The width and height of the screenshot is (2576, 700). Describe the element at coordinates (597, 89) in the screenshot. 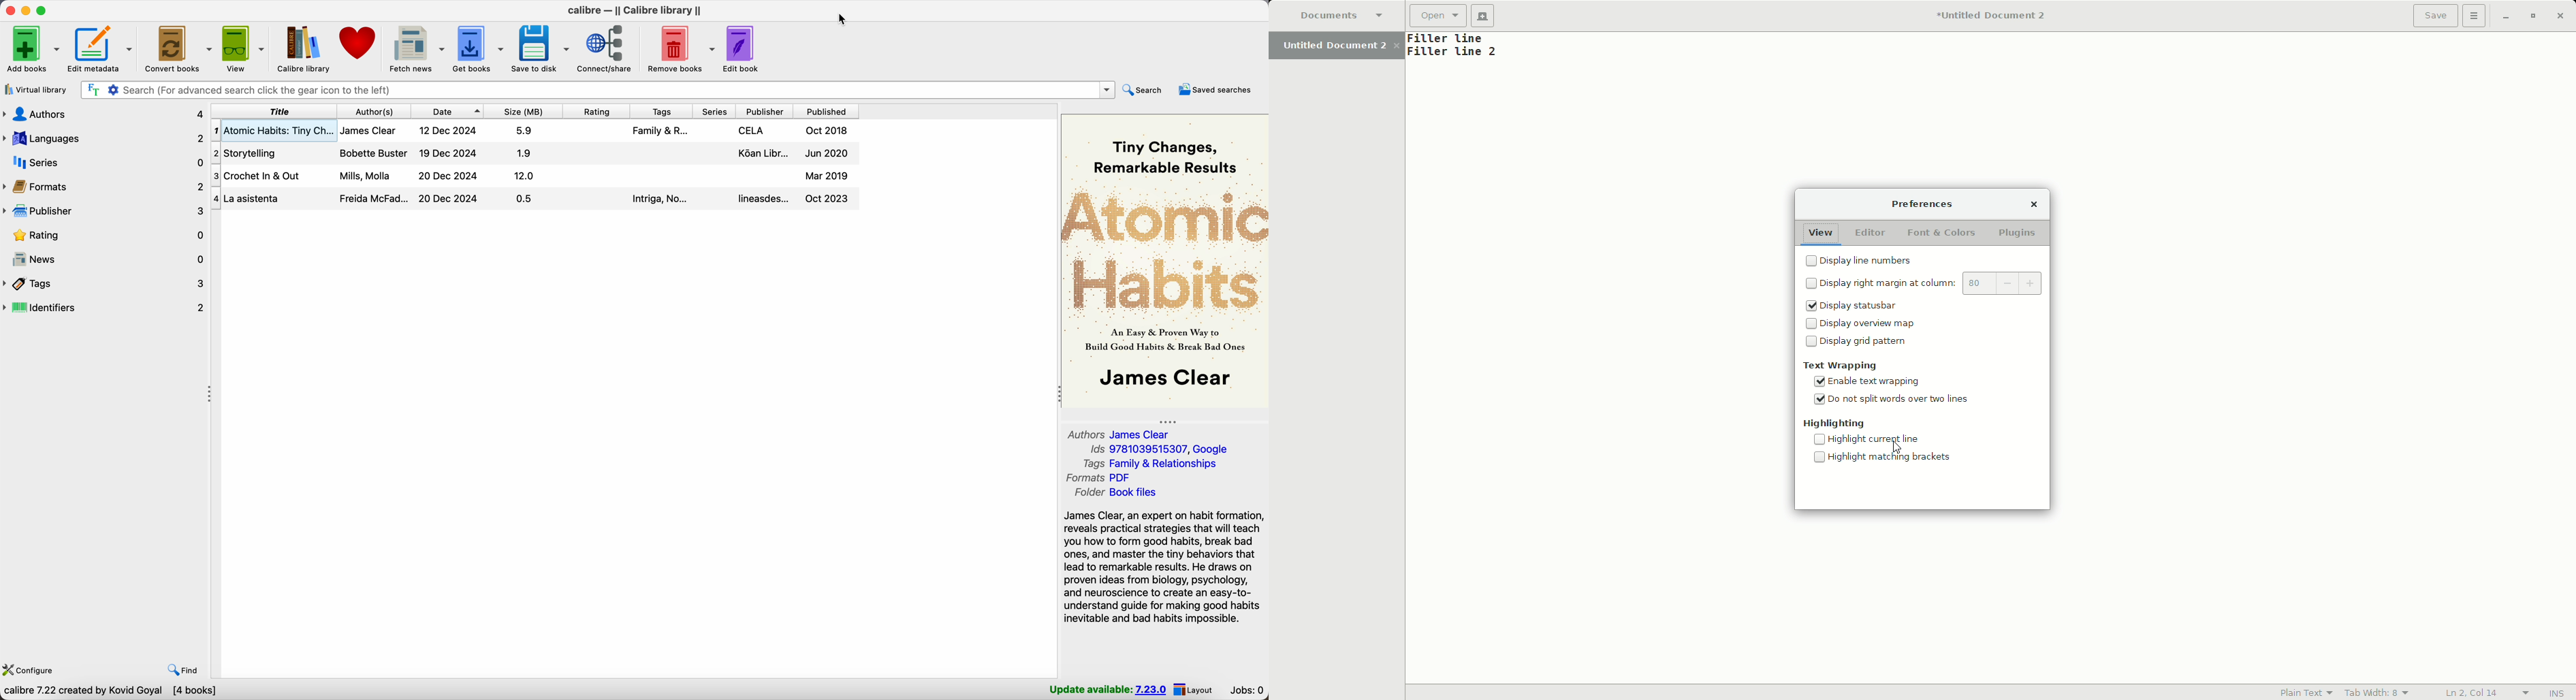

I see `search bar` at that location.